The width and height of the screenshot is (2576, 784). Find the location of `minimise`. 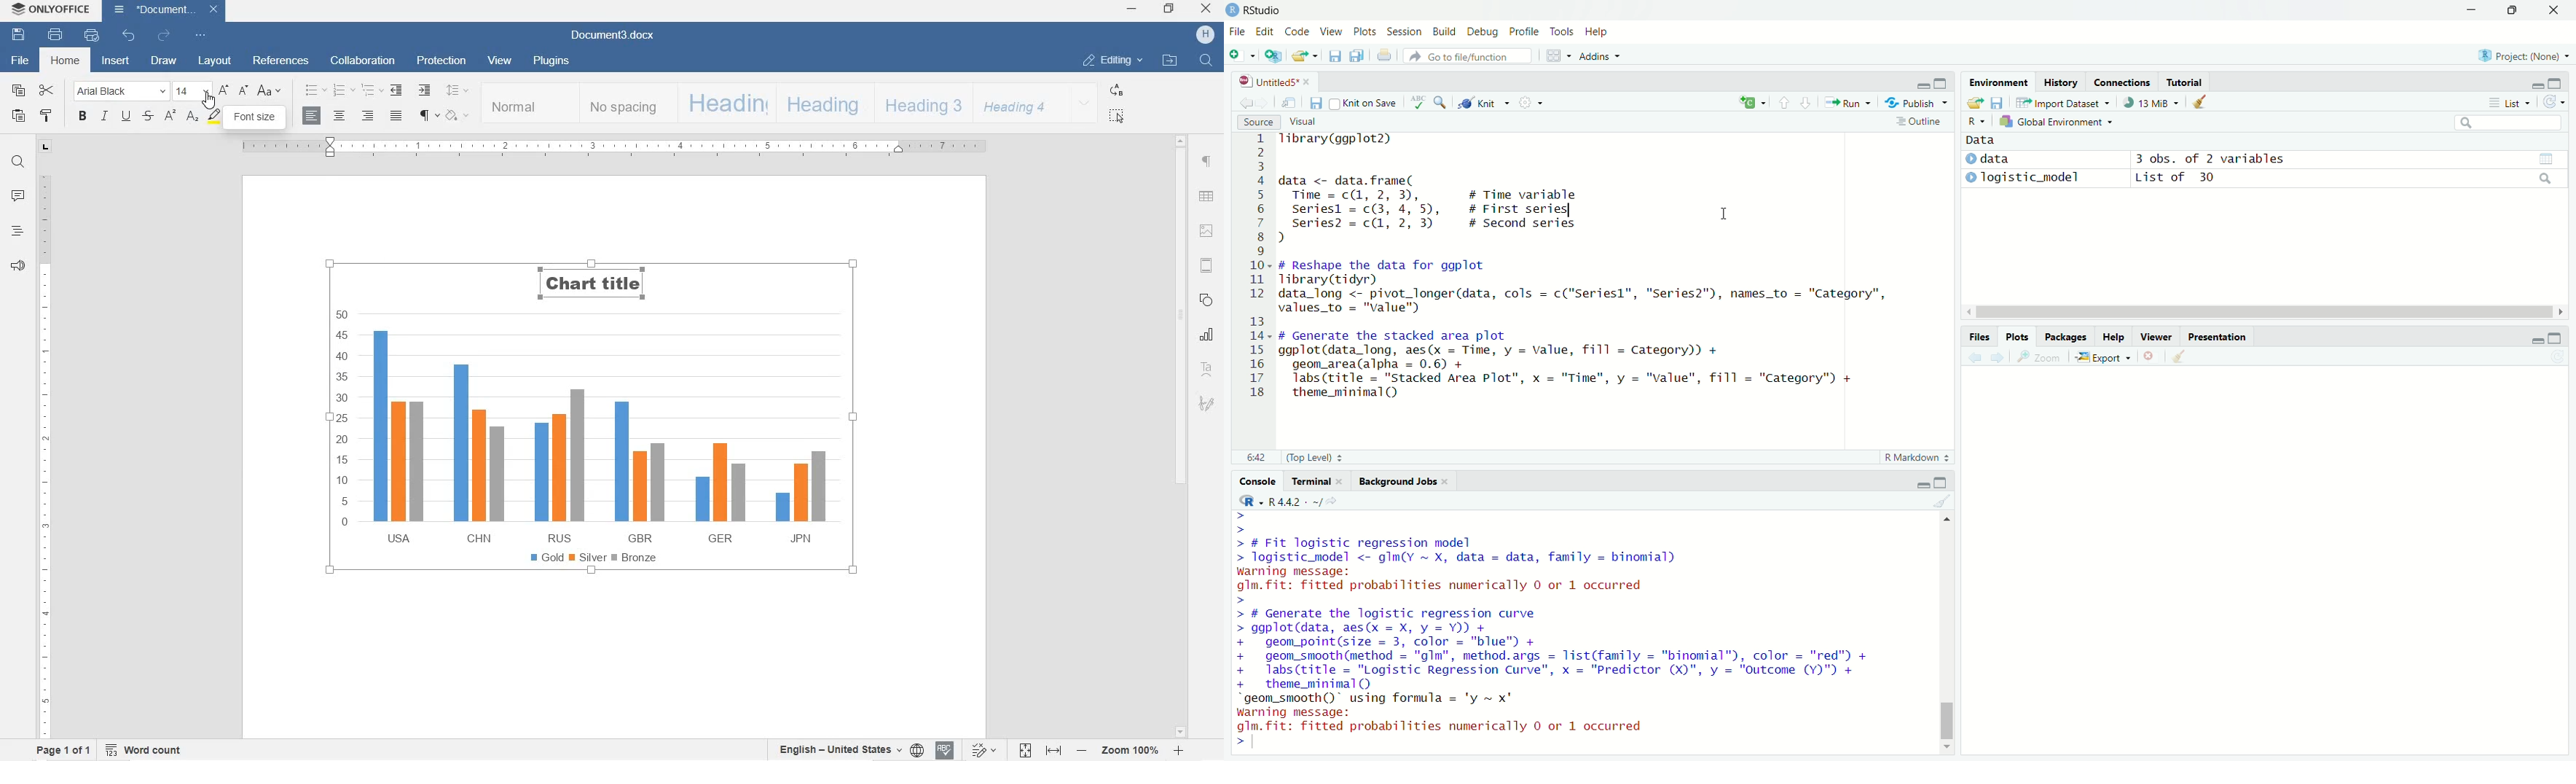

minimise is located at coordinates (2532, 339).